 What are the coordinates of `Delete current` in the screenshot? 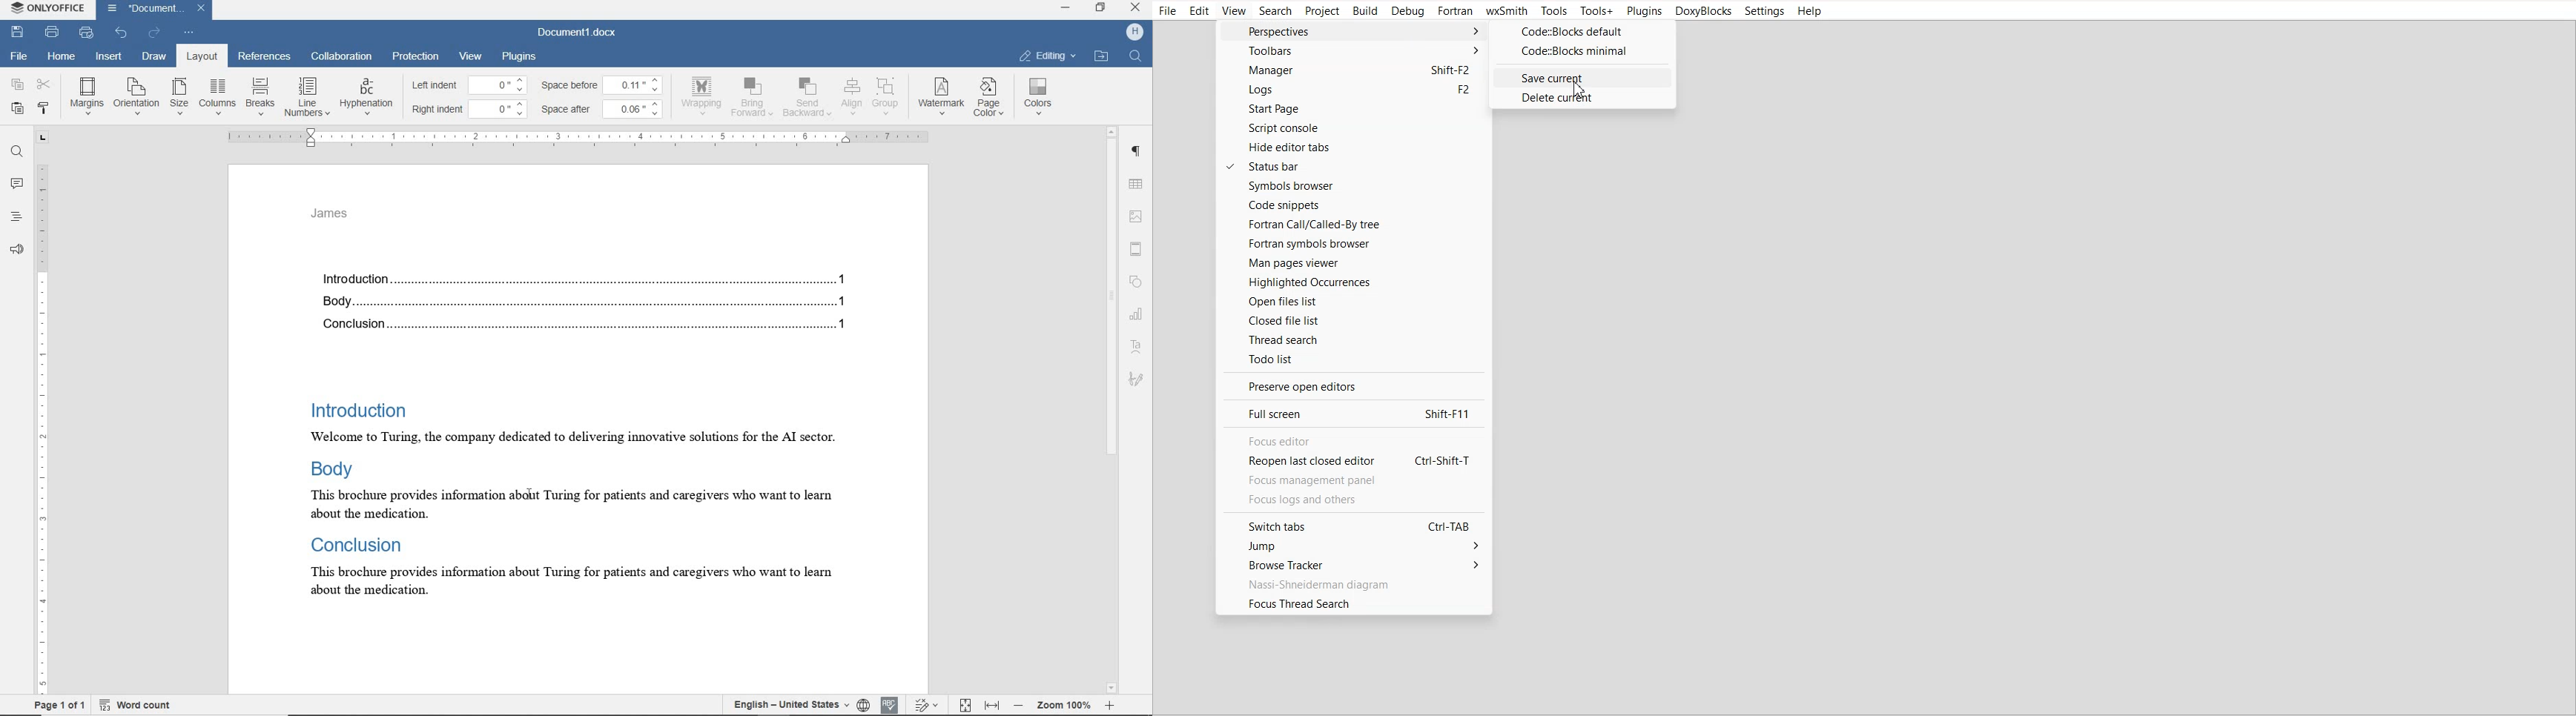 It's located at (1582, 98).